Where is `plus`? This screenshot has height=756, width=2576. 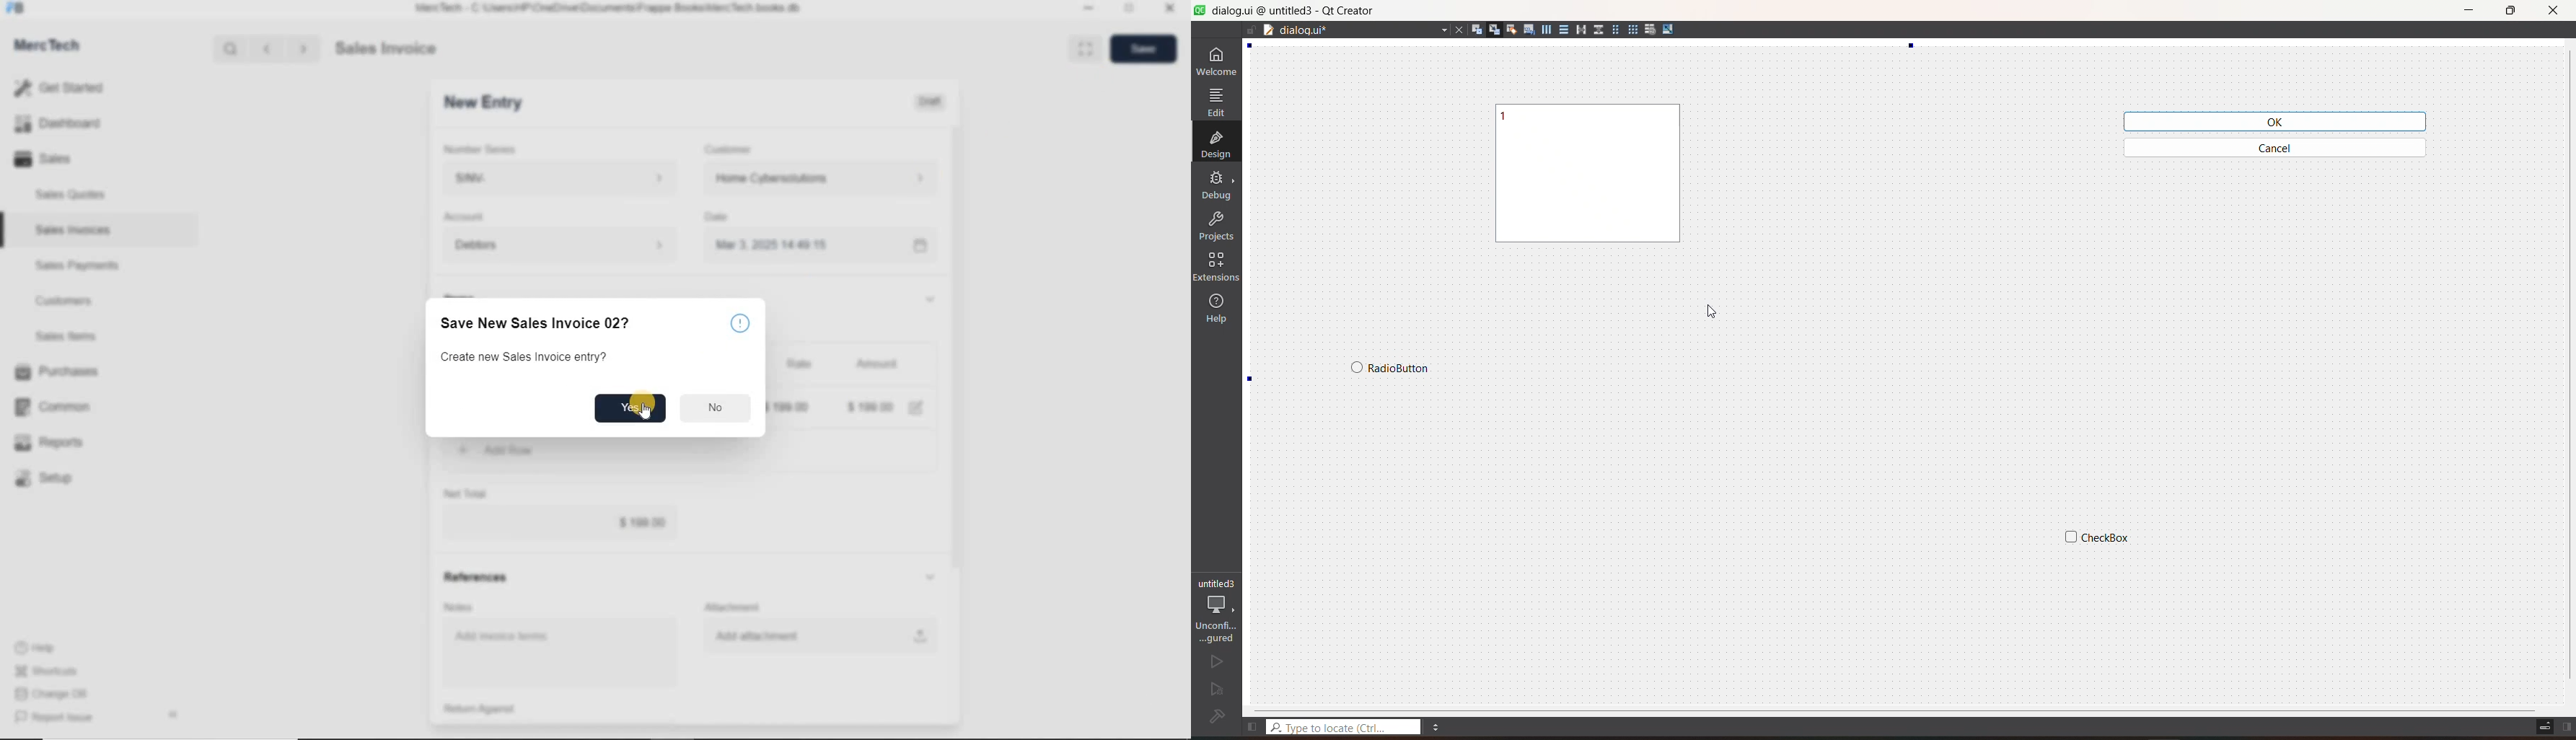 plus is located at coordinates (463, 449).